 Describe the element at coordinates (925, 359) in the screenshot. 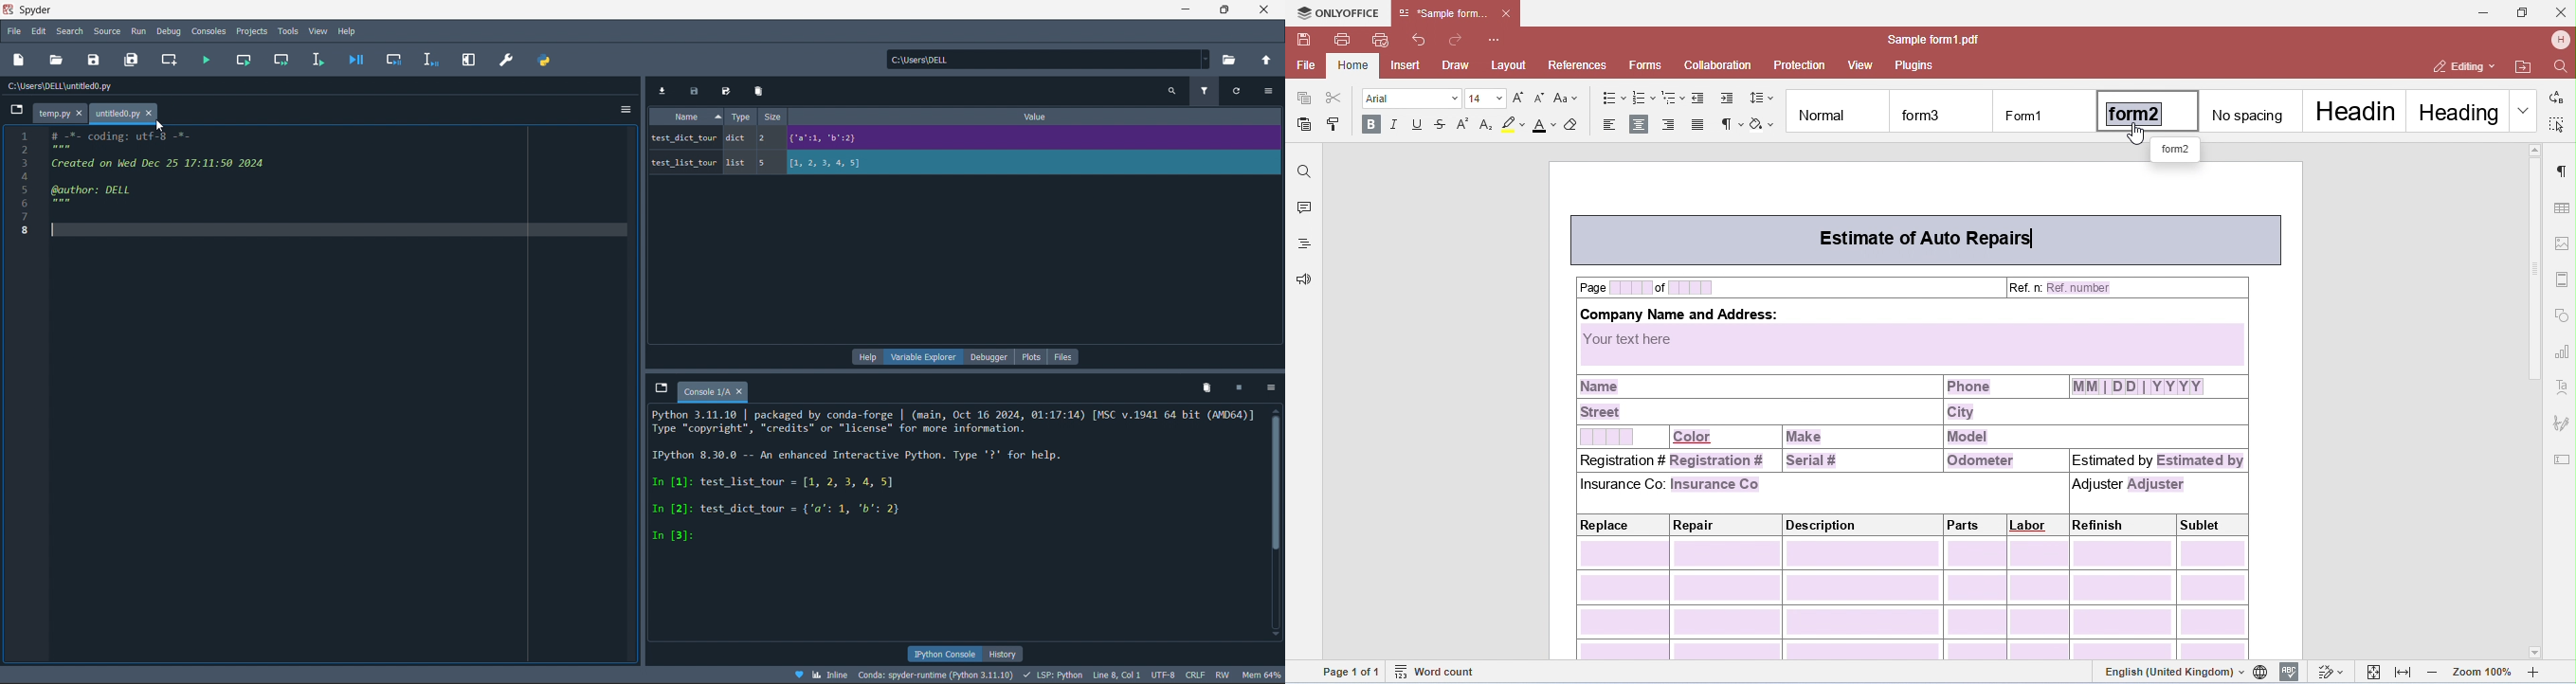

I see `variable explorer pane` at that location.